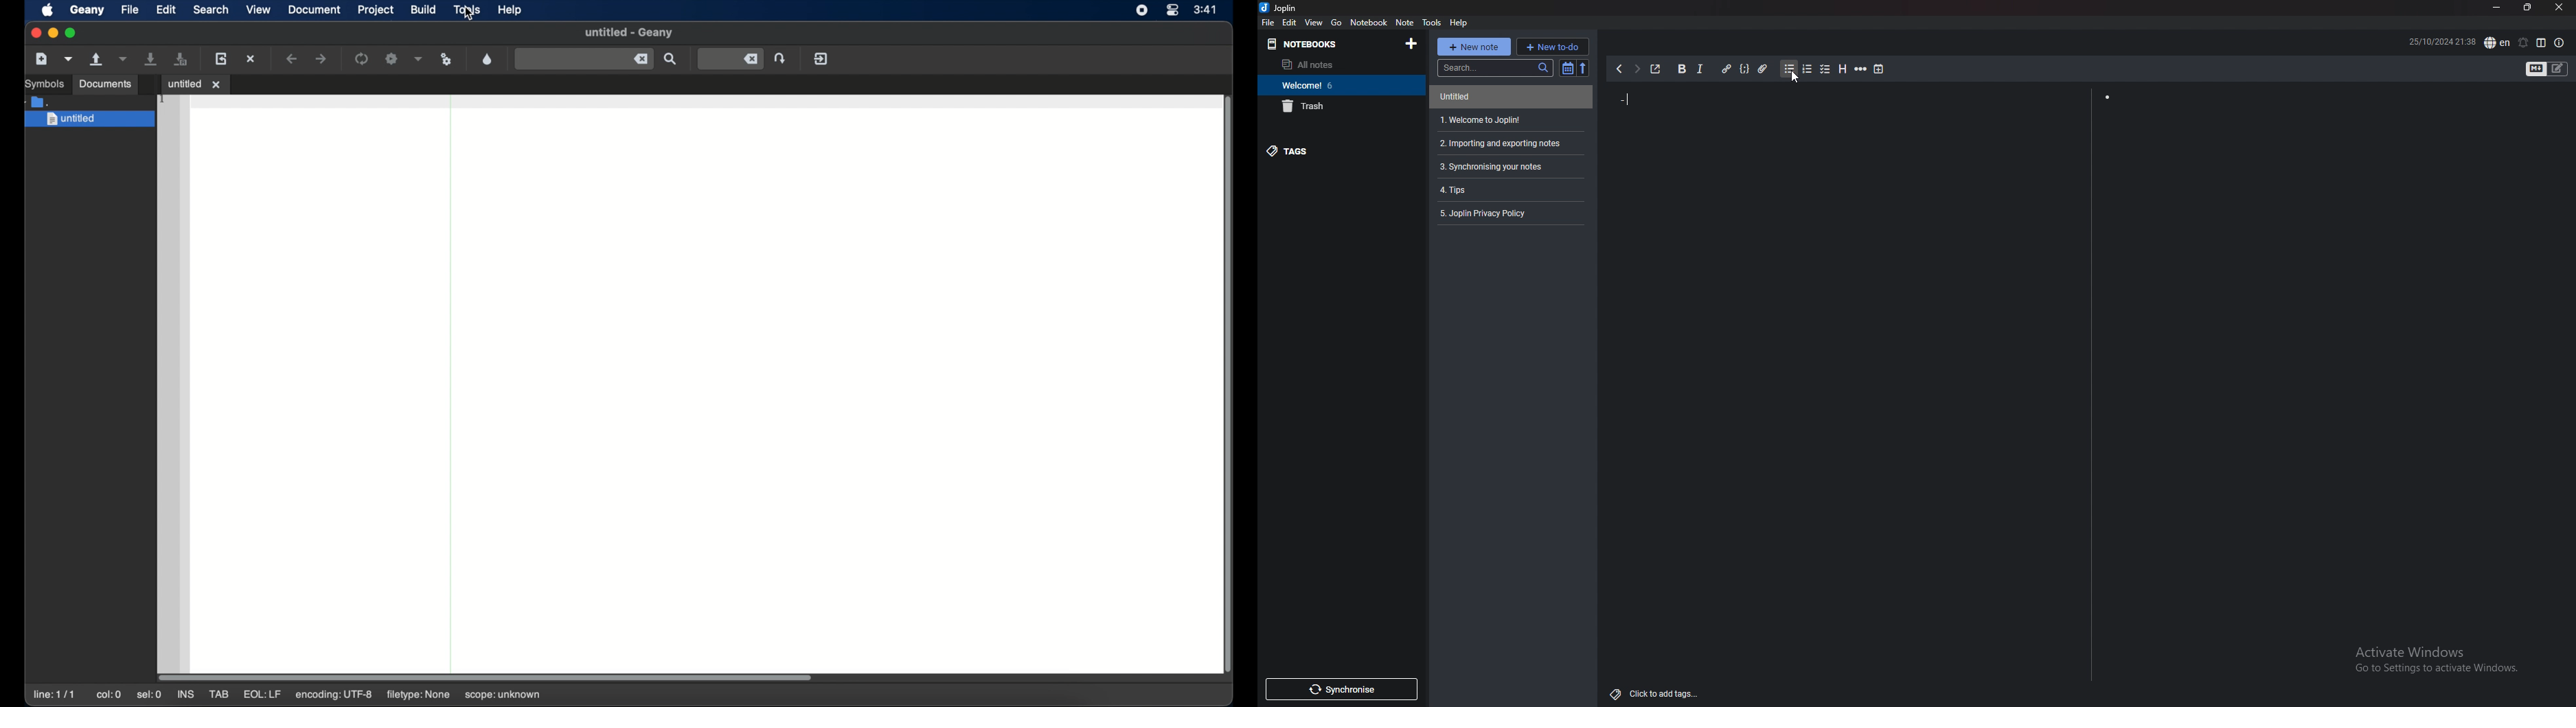  What do you see at coordinates (2563, 43) in the screenshot?
I see `note properties` at bounding box center [2563, 43].